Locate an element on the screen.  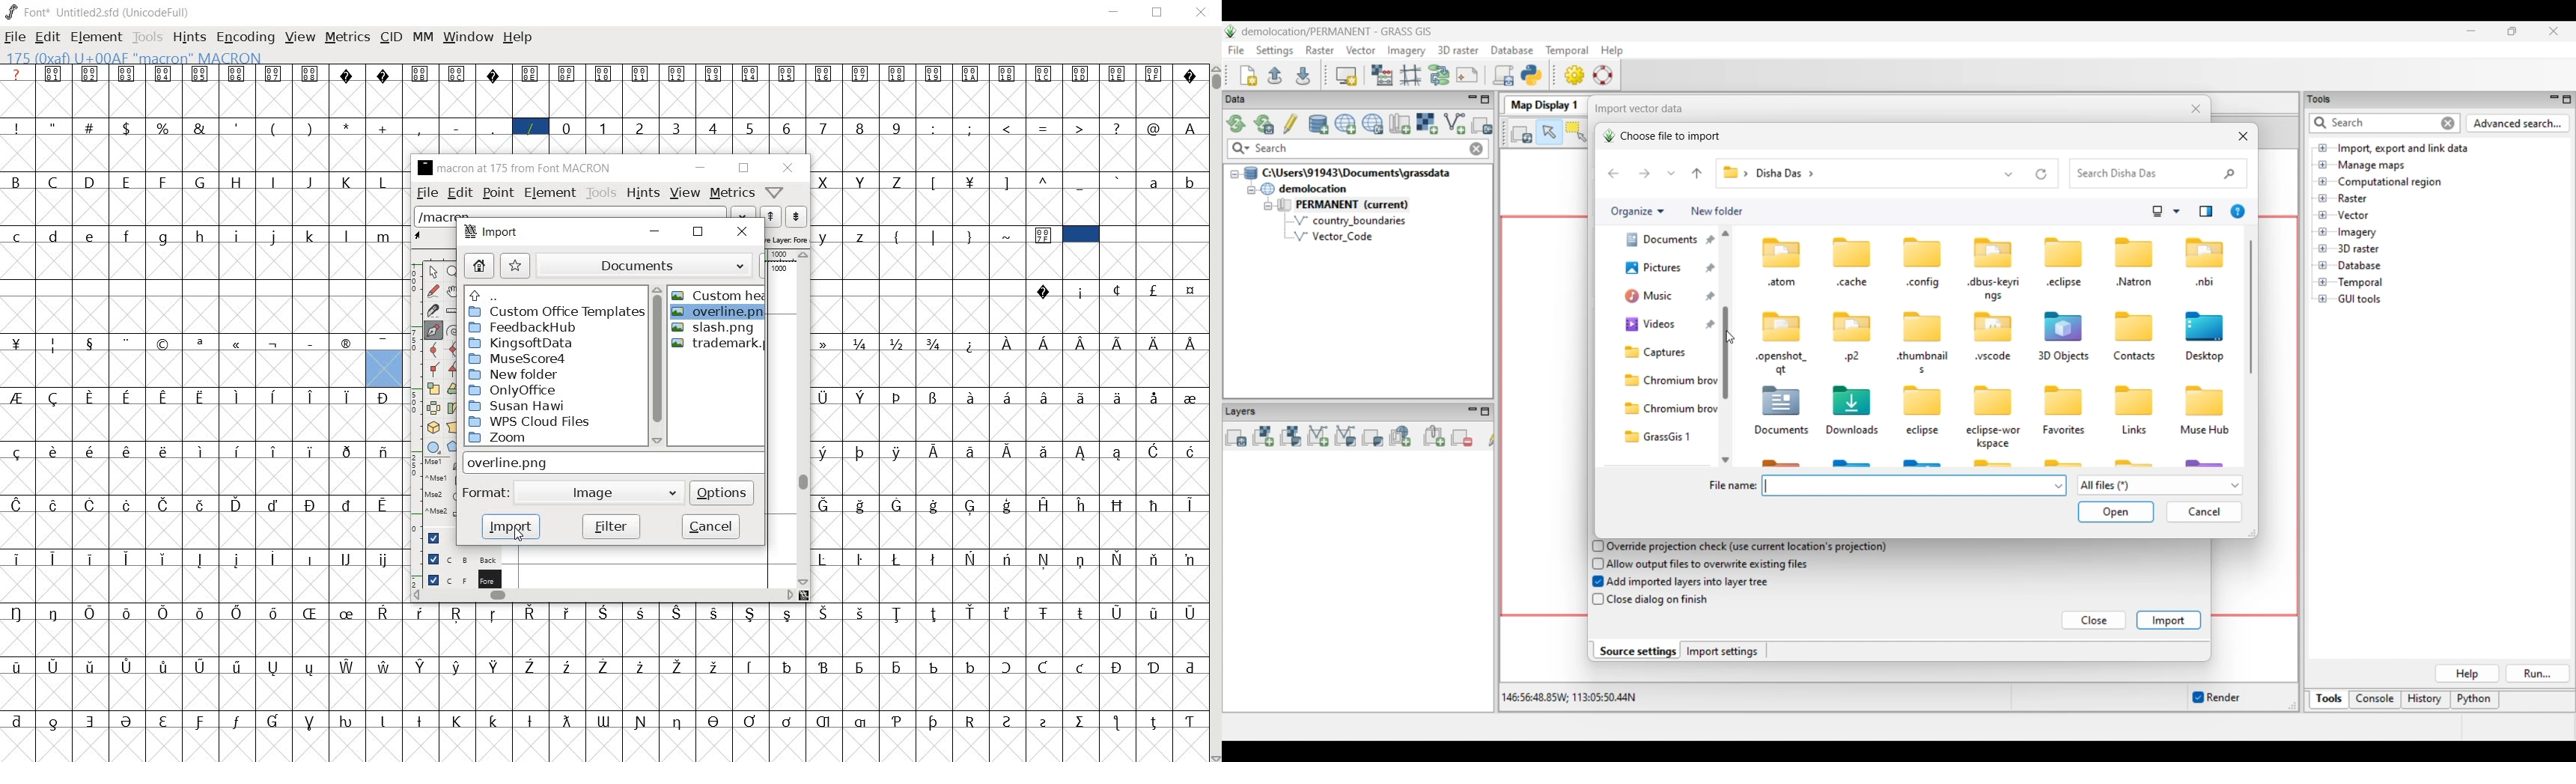
m is located at coordinates (385, 235).